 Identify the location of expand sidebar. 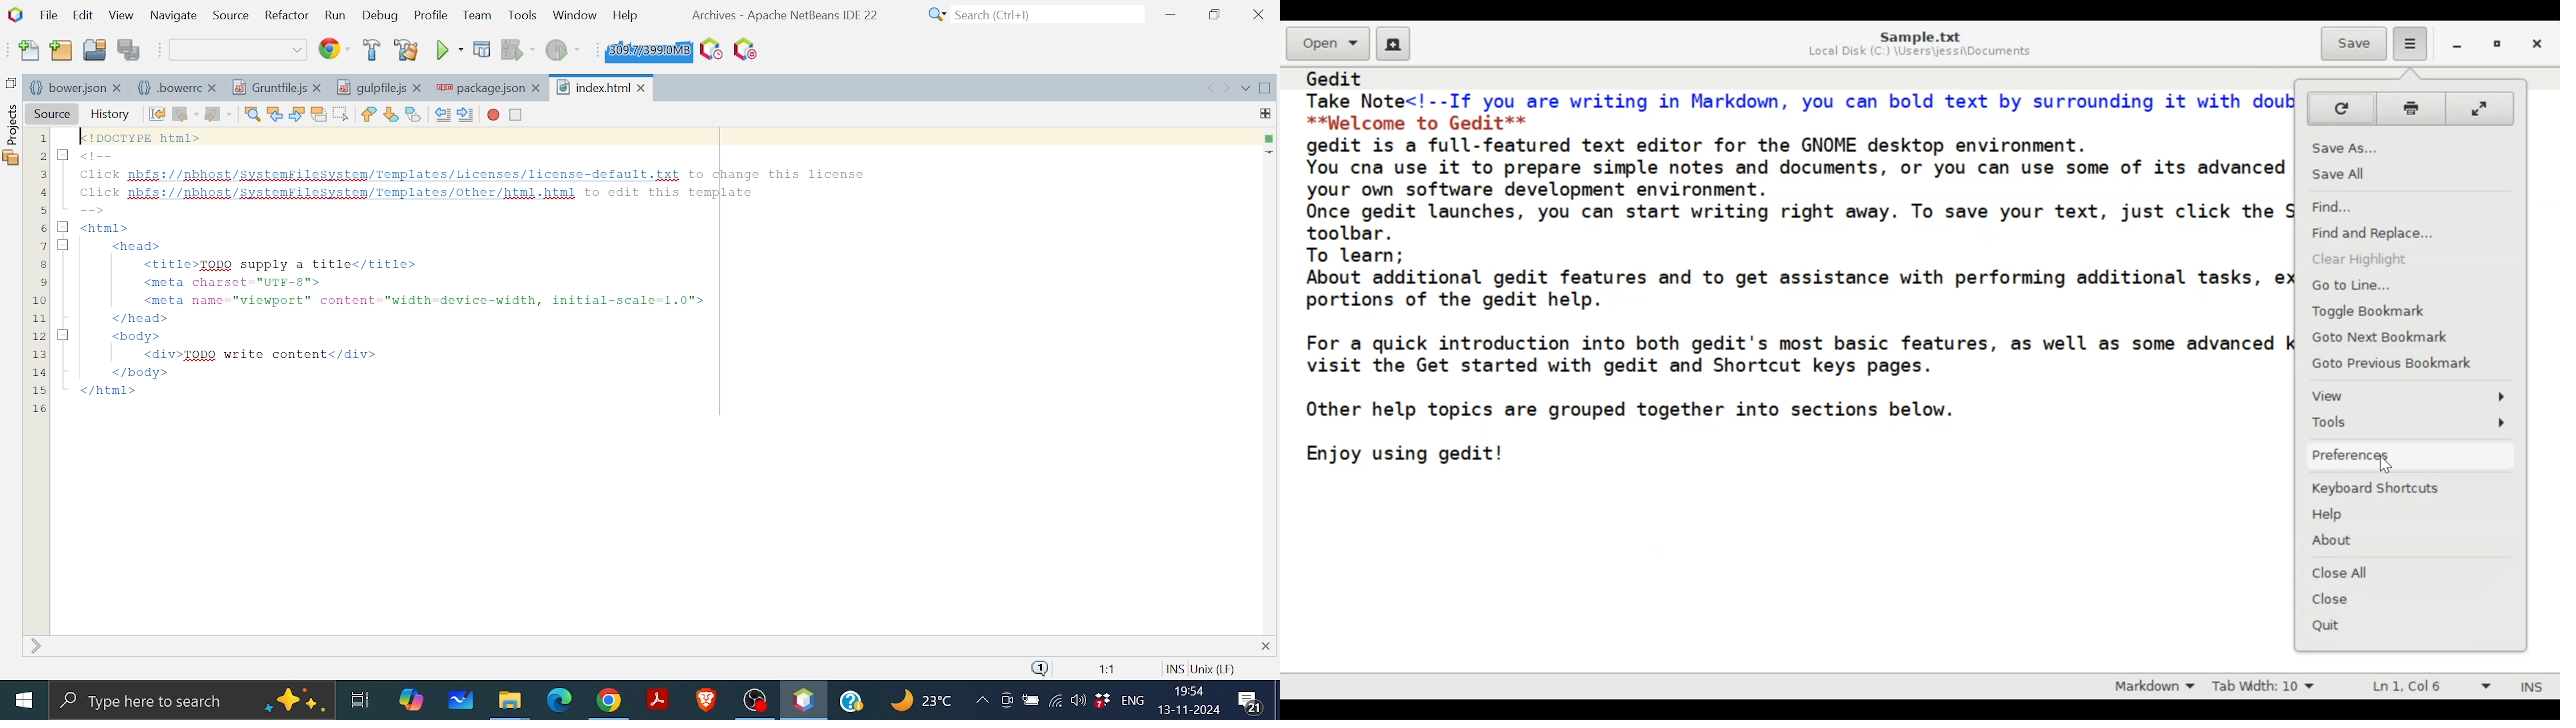
(34, 646).